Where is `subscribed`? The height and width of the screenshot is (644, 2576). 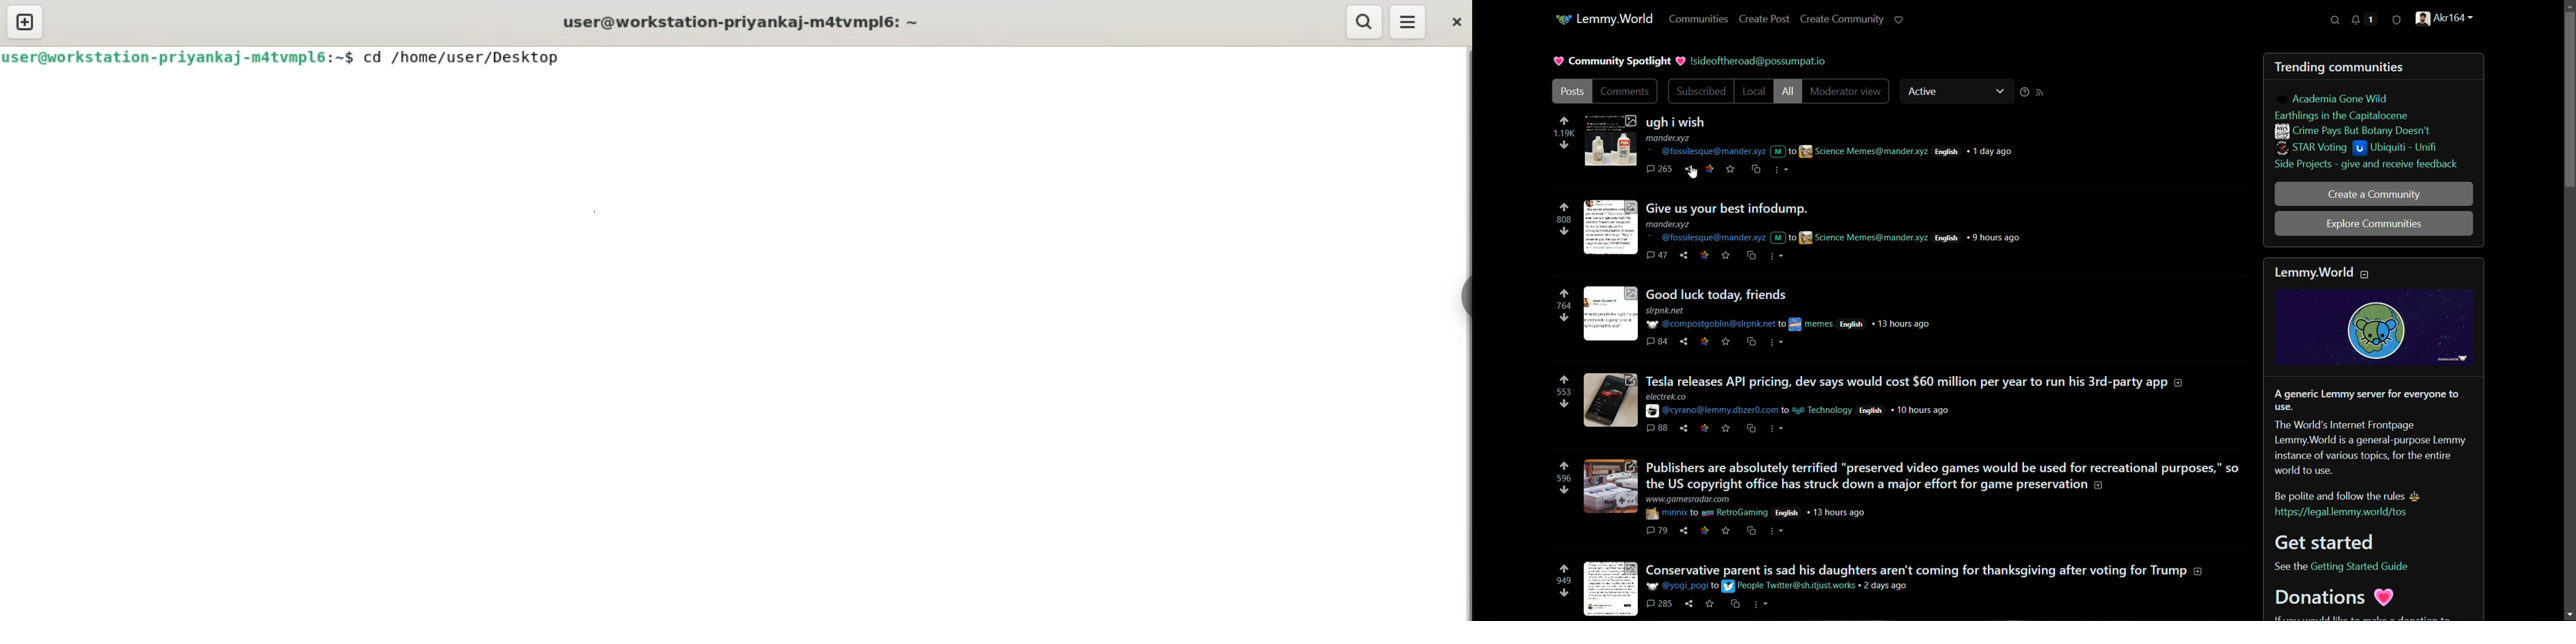 subscribed is located at coordinates (1702, 93).